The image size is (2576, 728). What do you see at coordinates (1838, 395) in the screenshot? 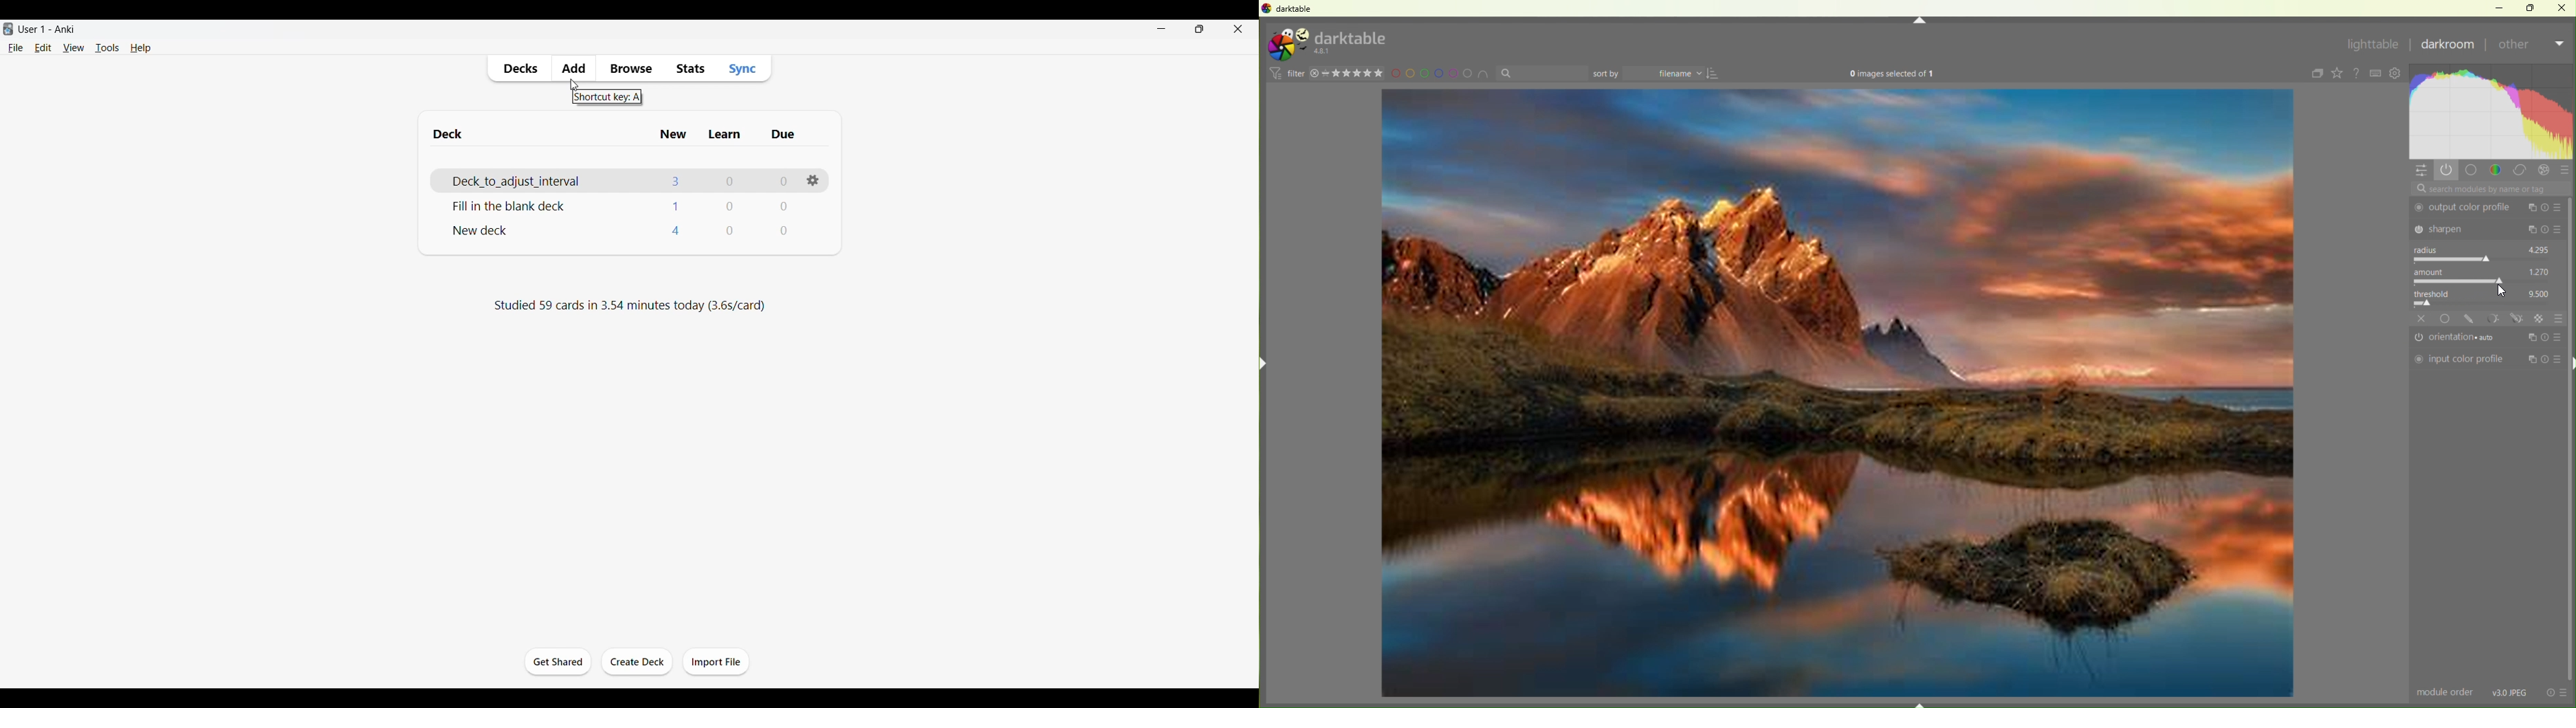
I see `image` at bounding box center [1838, 395].